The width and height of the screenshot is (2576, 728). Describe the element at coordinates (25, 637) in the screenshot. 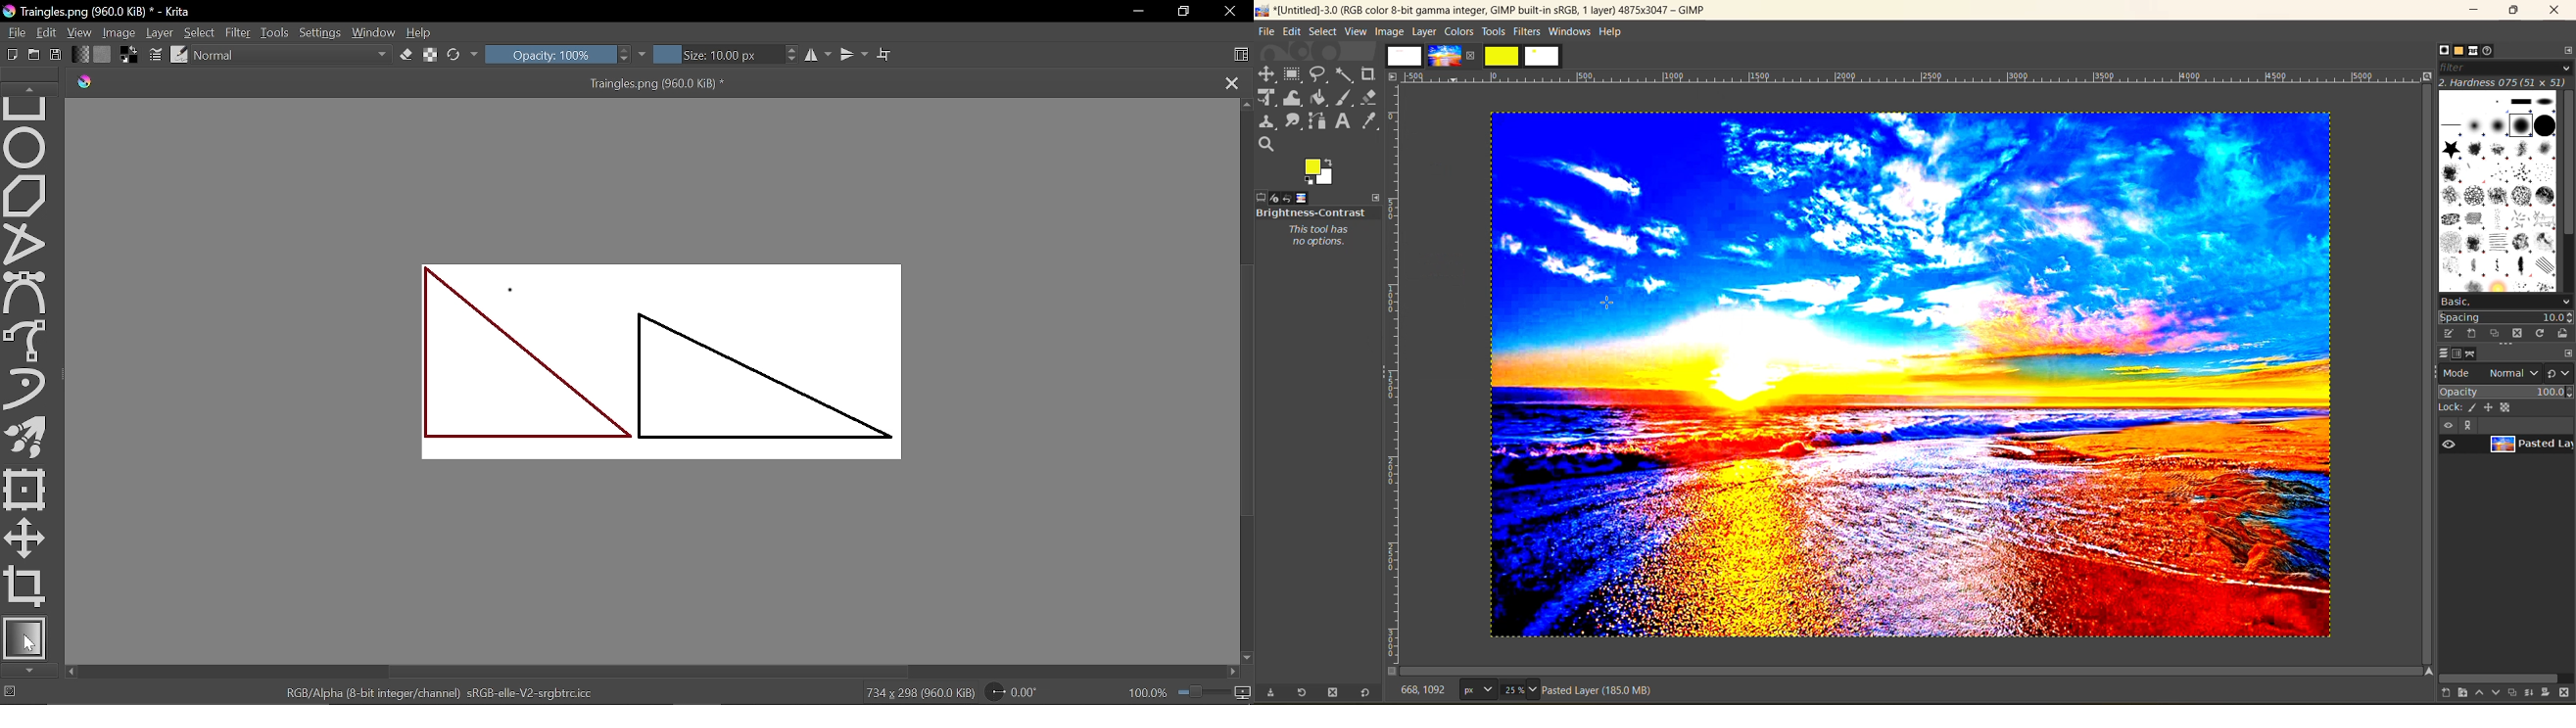

I see `Gradient tool` at that location.